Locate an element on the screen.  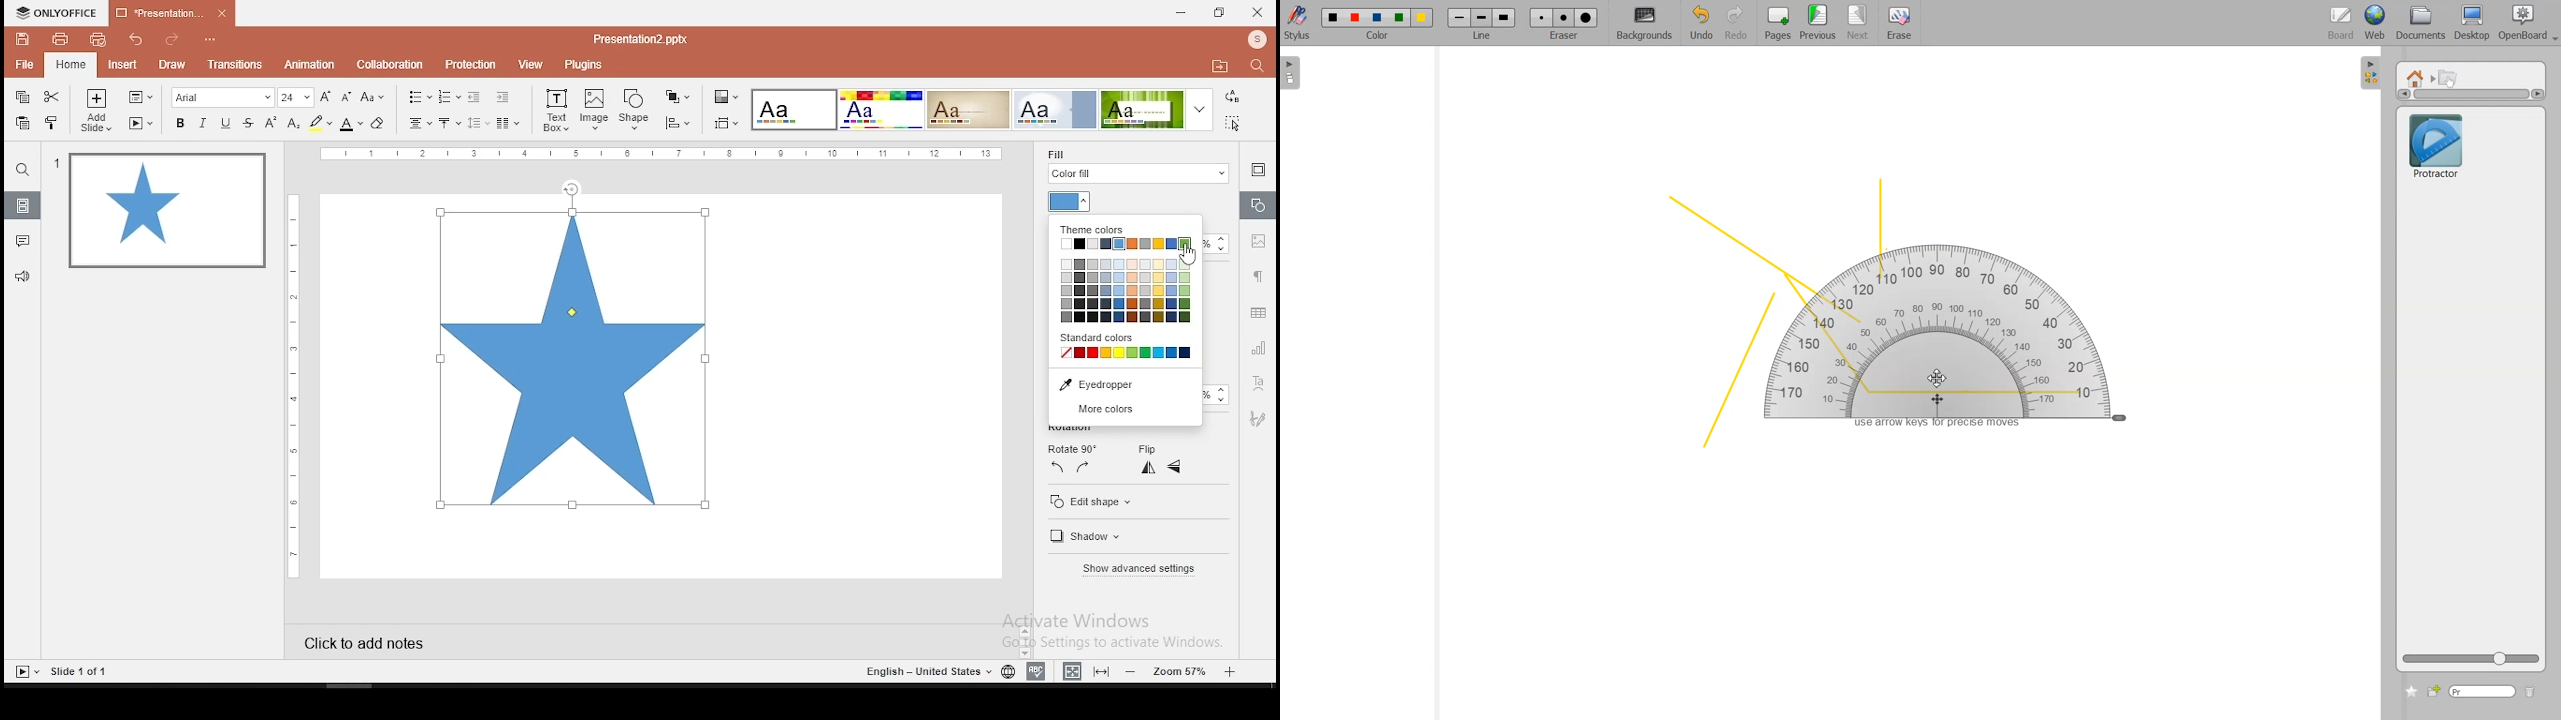
start slideshow is located at coordinates (26, 672).